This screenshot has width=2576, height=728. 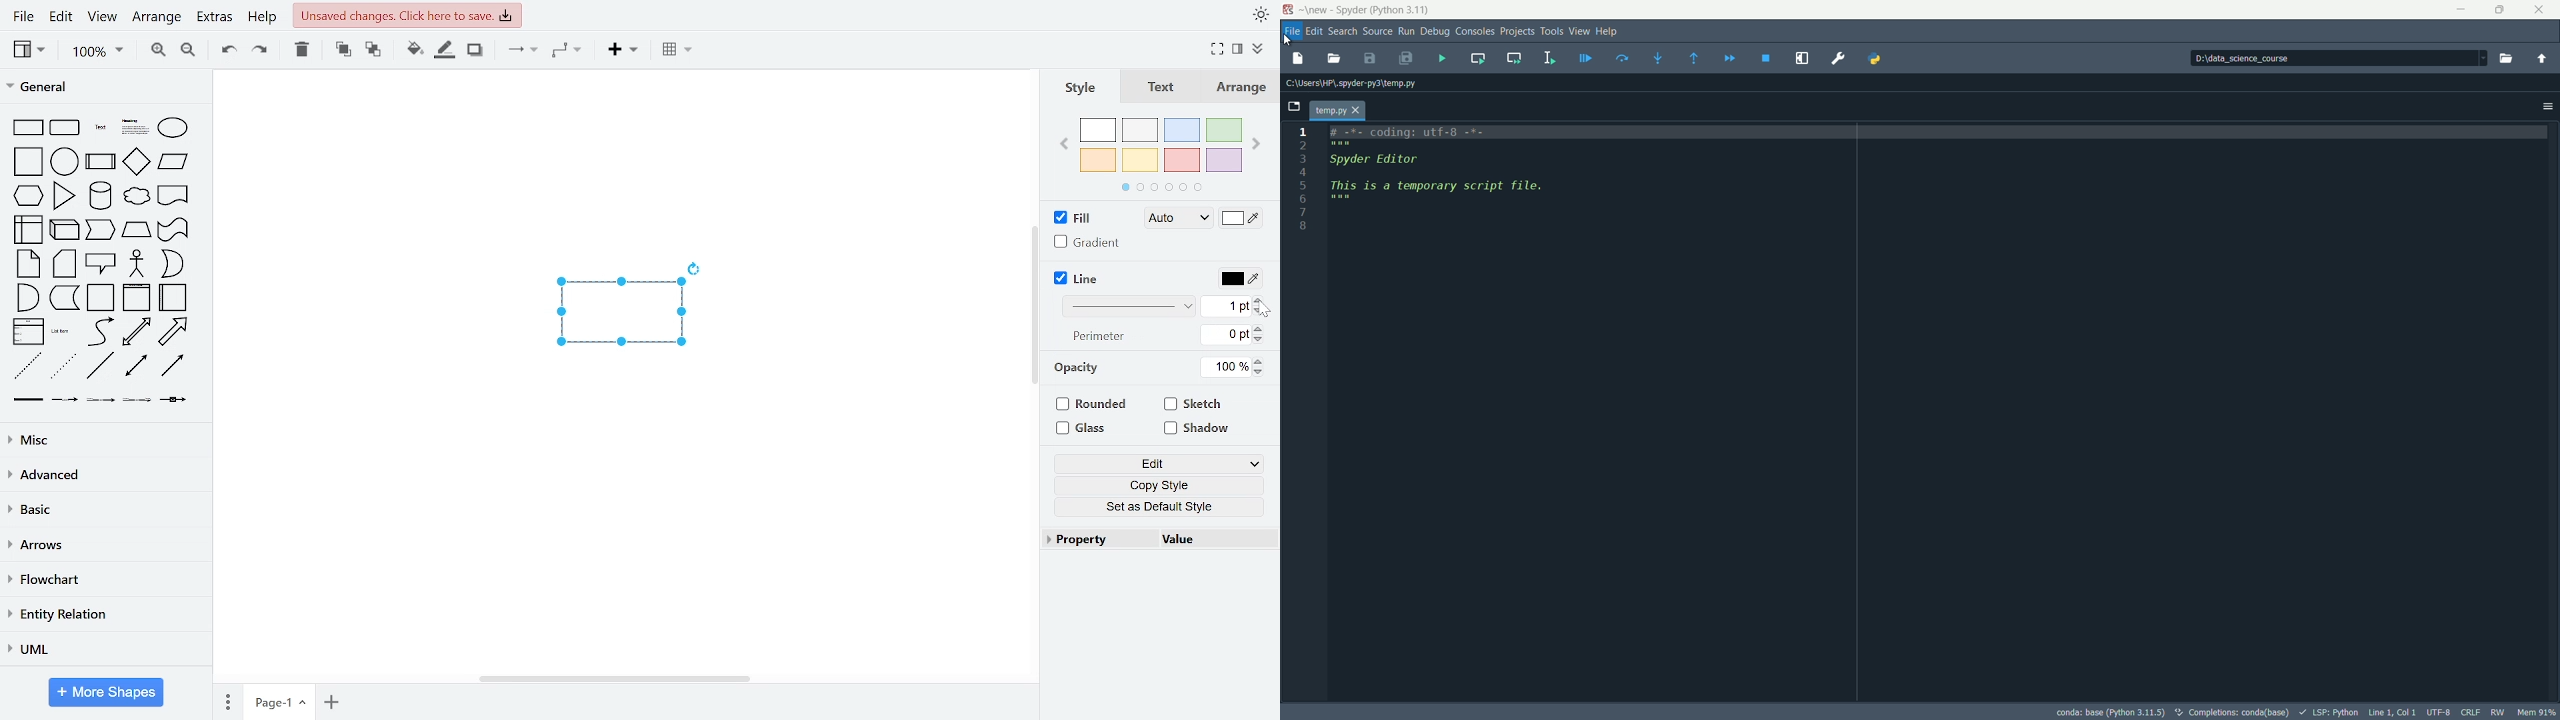 What do you see at coordinates (2113, 712) in the screenshot?
I see `python interpretor` at bounding box center [2113, 712].